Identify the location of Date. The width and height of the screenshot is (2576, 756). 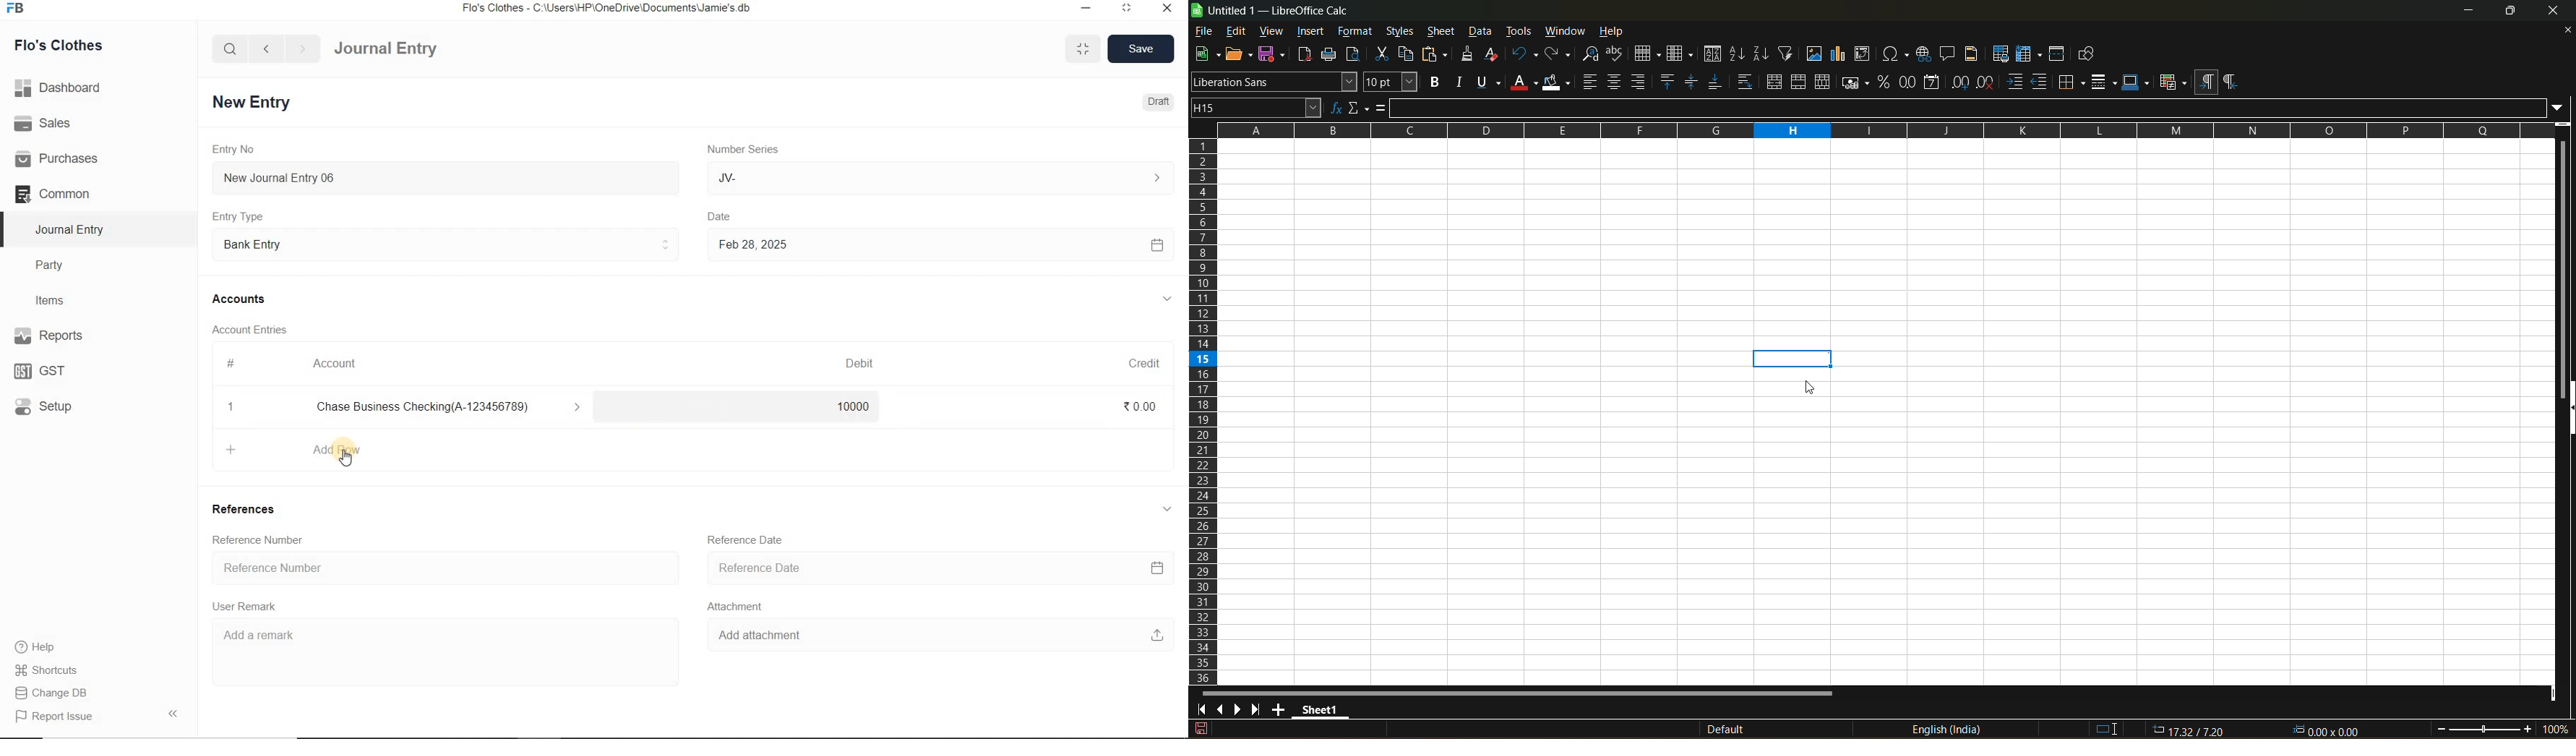
(729, 214).